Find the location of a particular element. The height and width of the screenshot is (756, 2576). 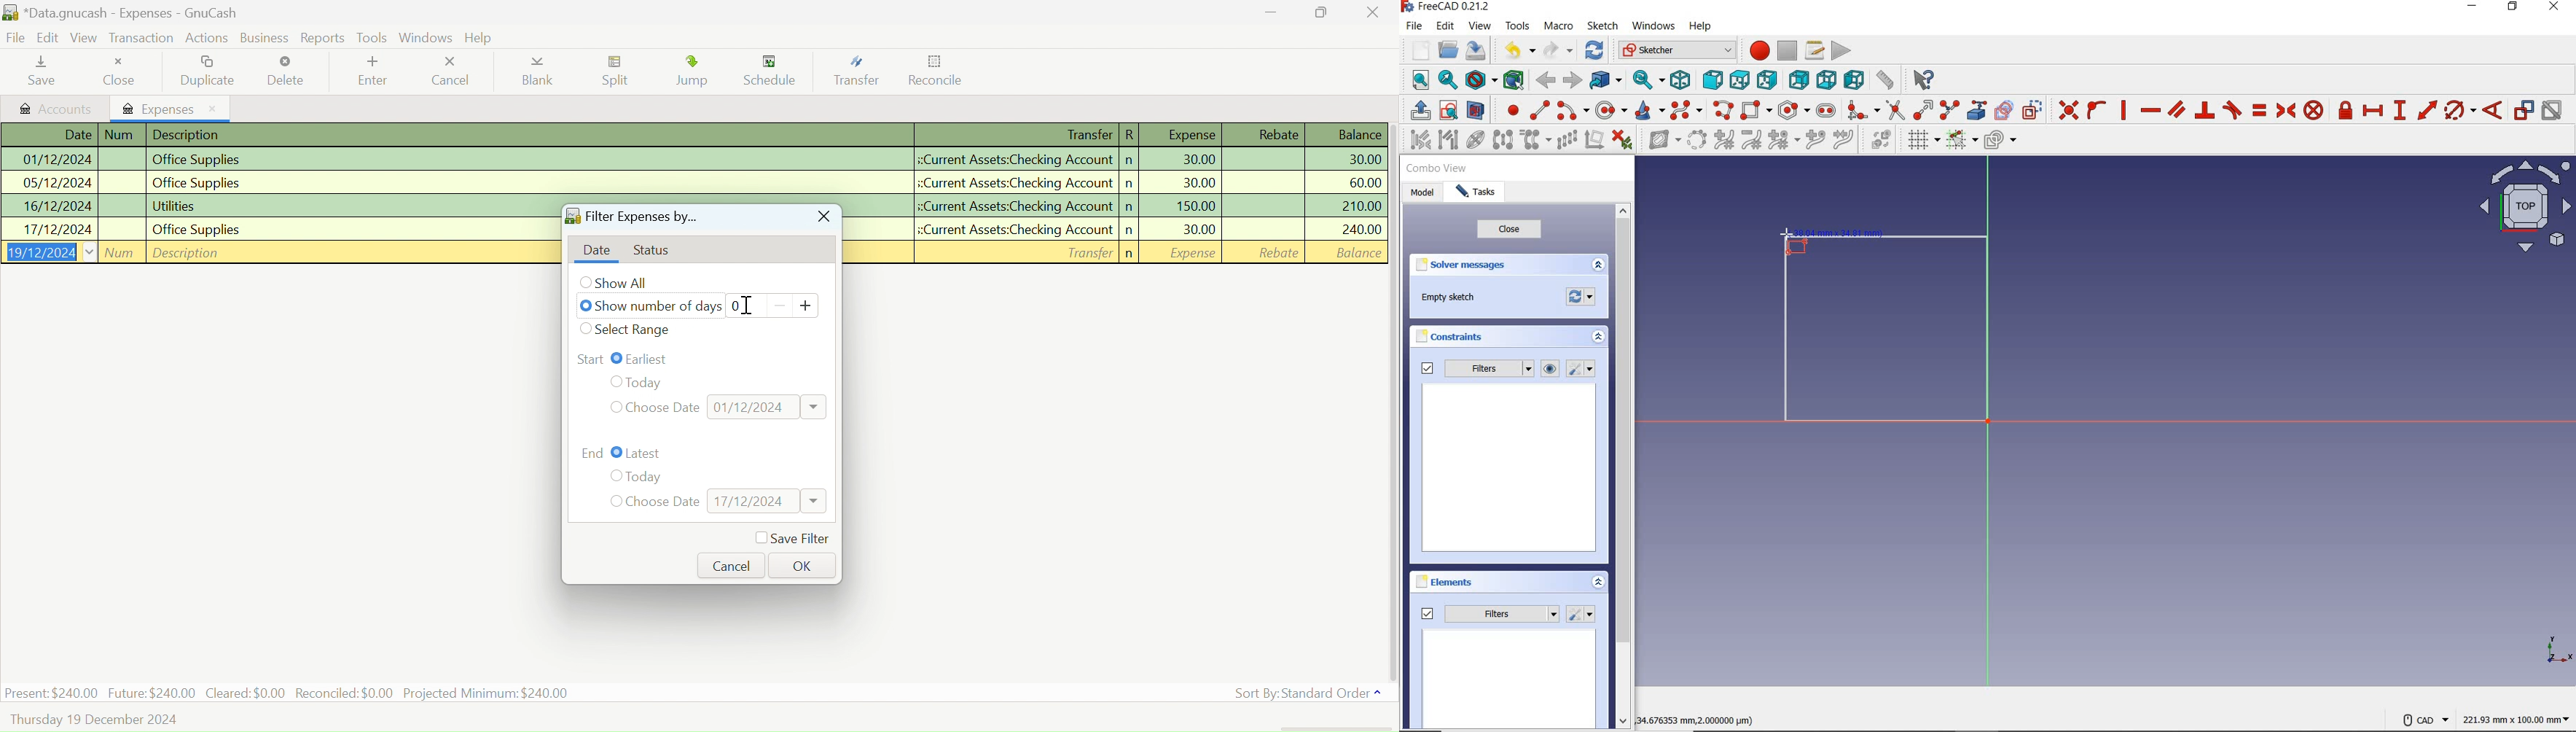

Enter is located at coordinates (371, 73).